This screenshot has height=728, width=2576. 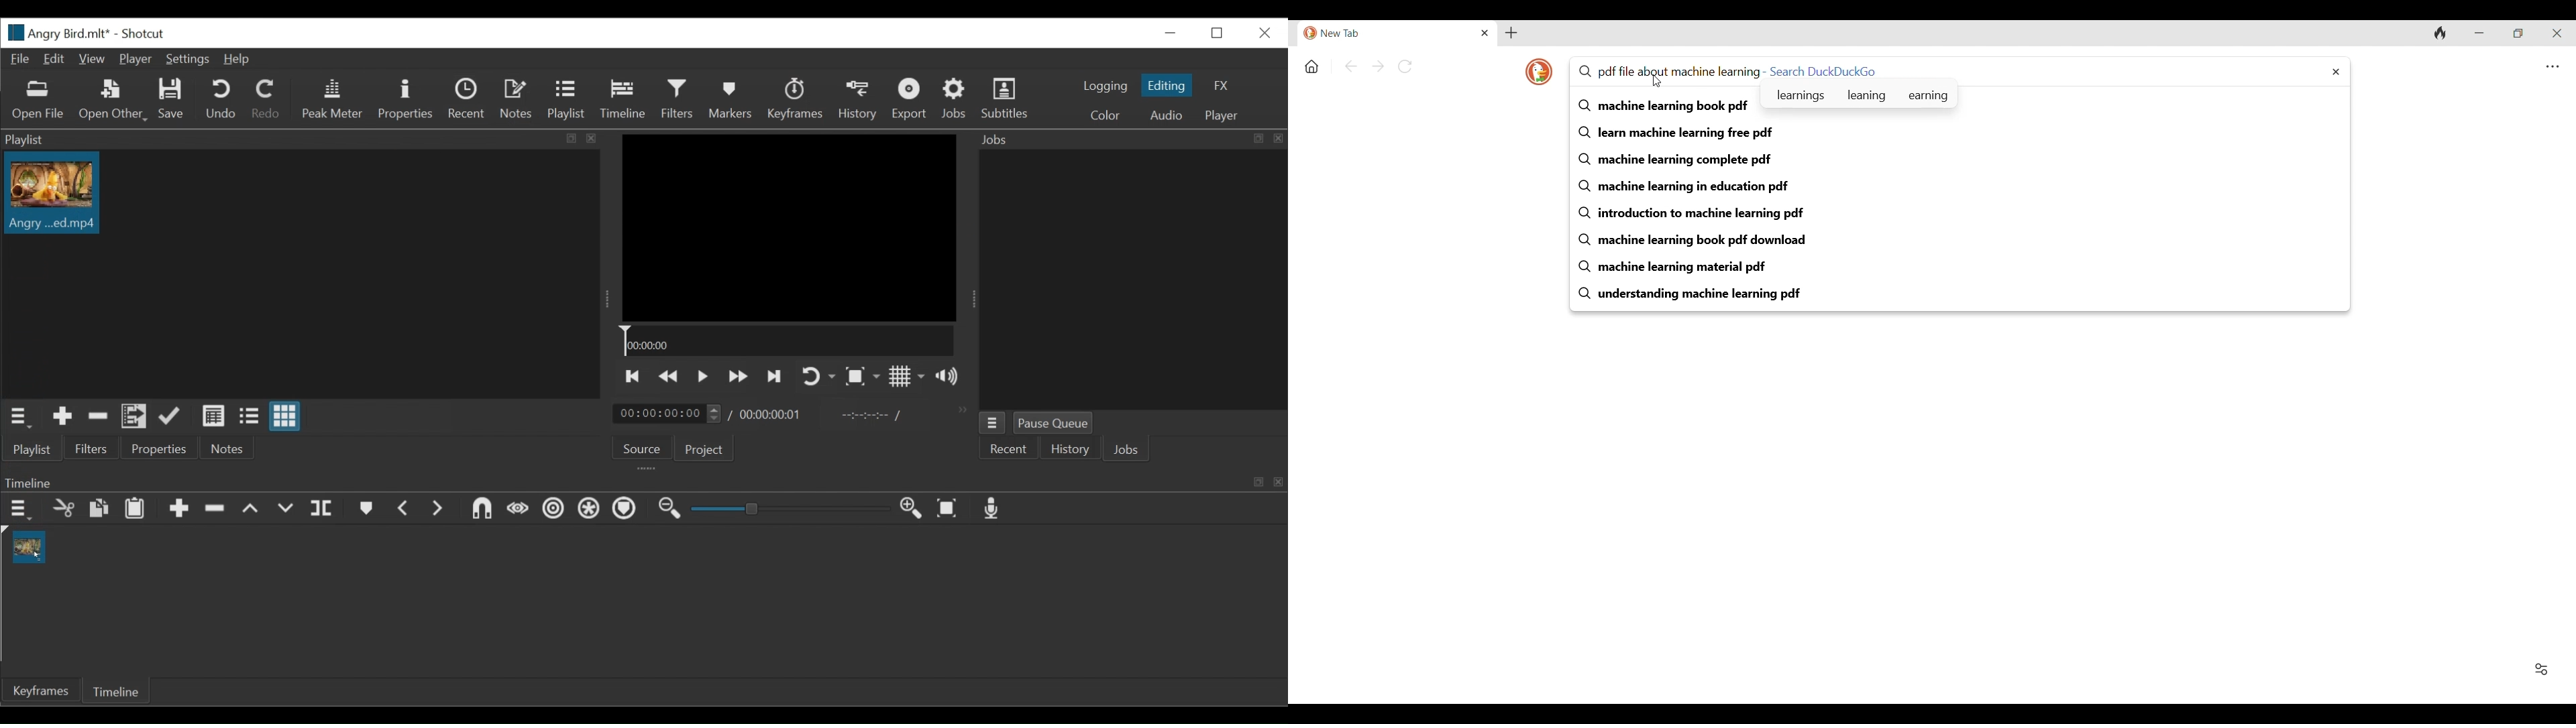 What do you see at coordinates (1962, 186) in the screenshot?
I see `machine learning in education pdf` at bounding box center [1962, 186].